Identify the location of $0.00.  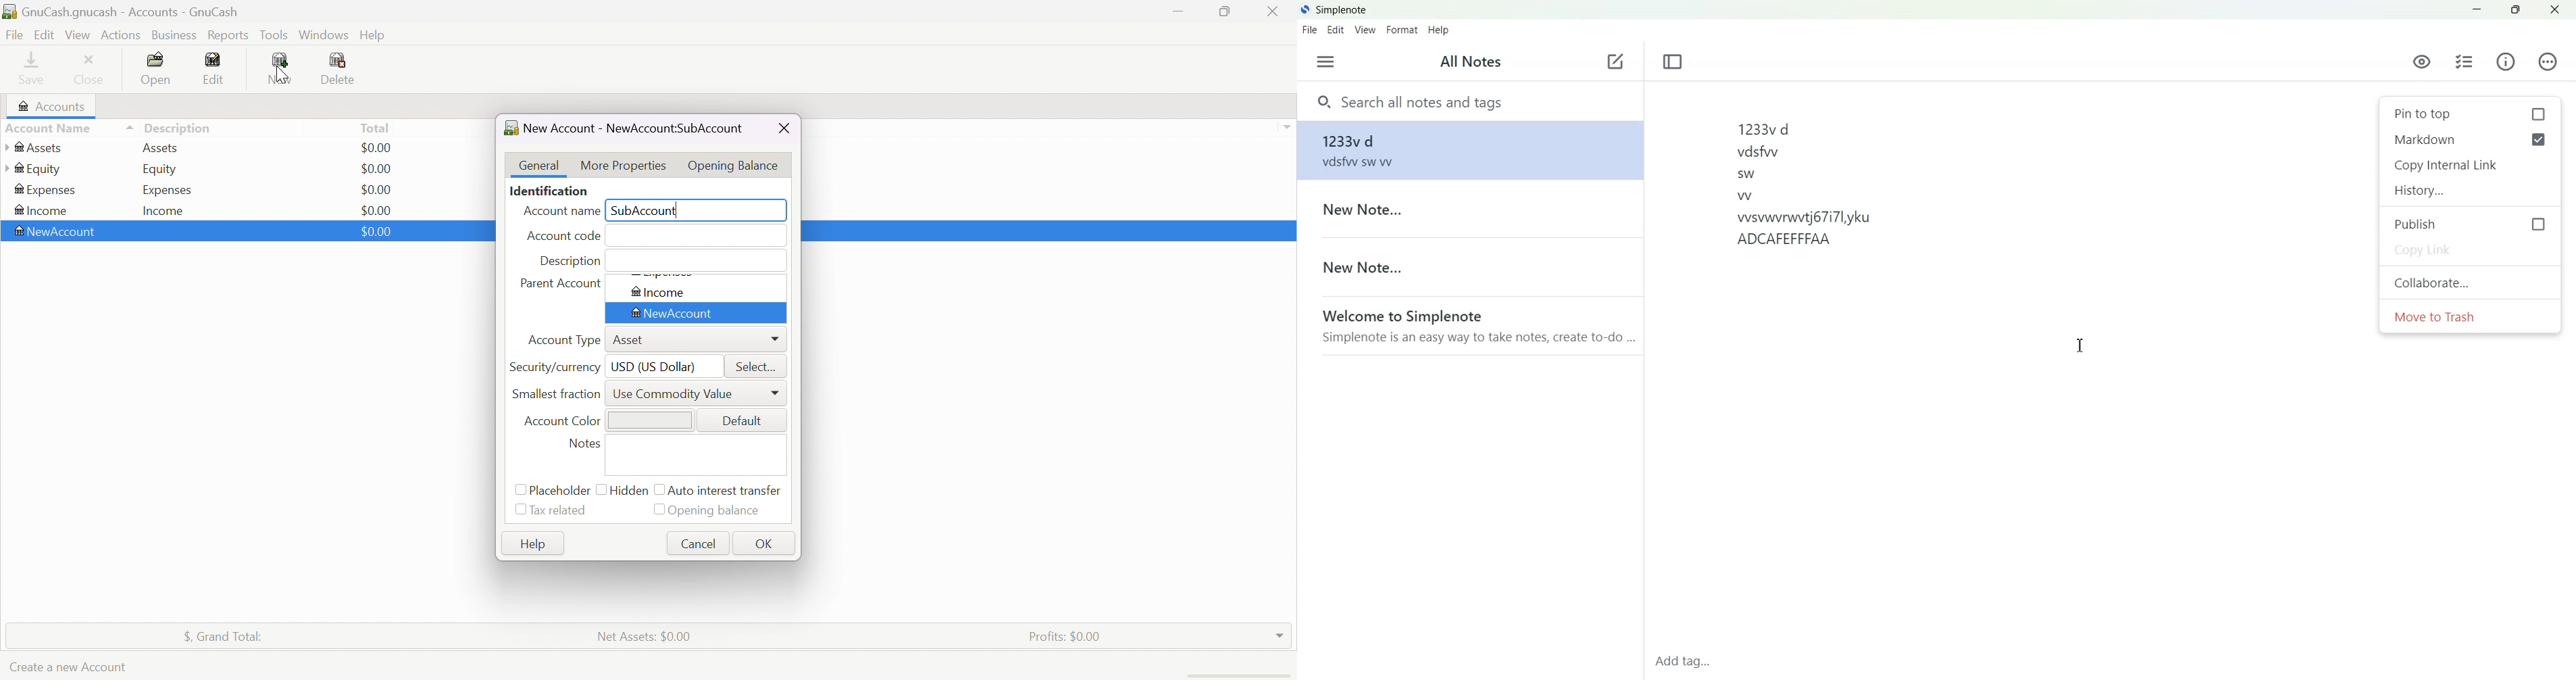
(376, 232).